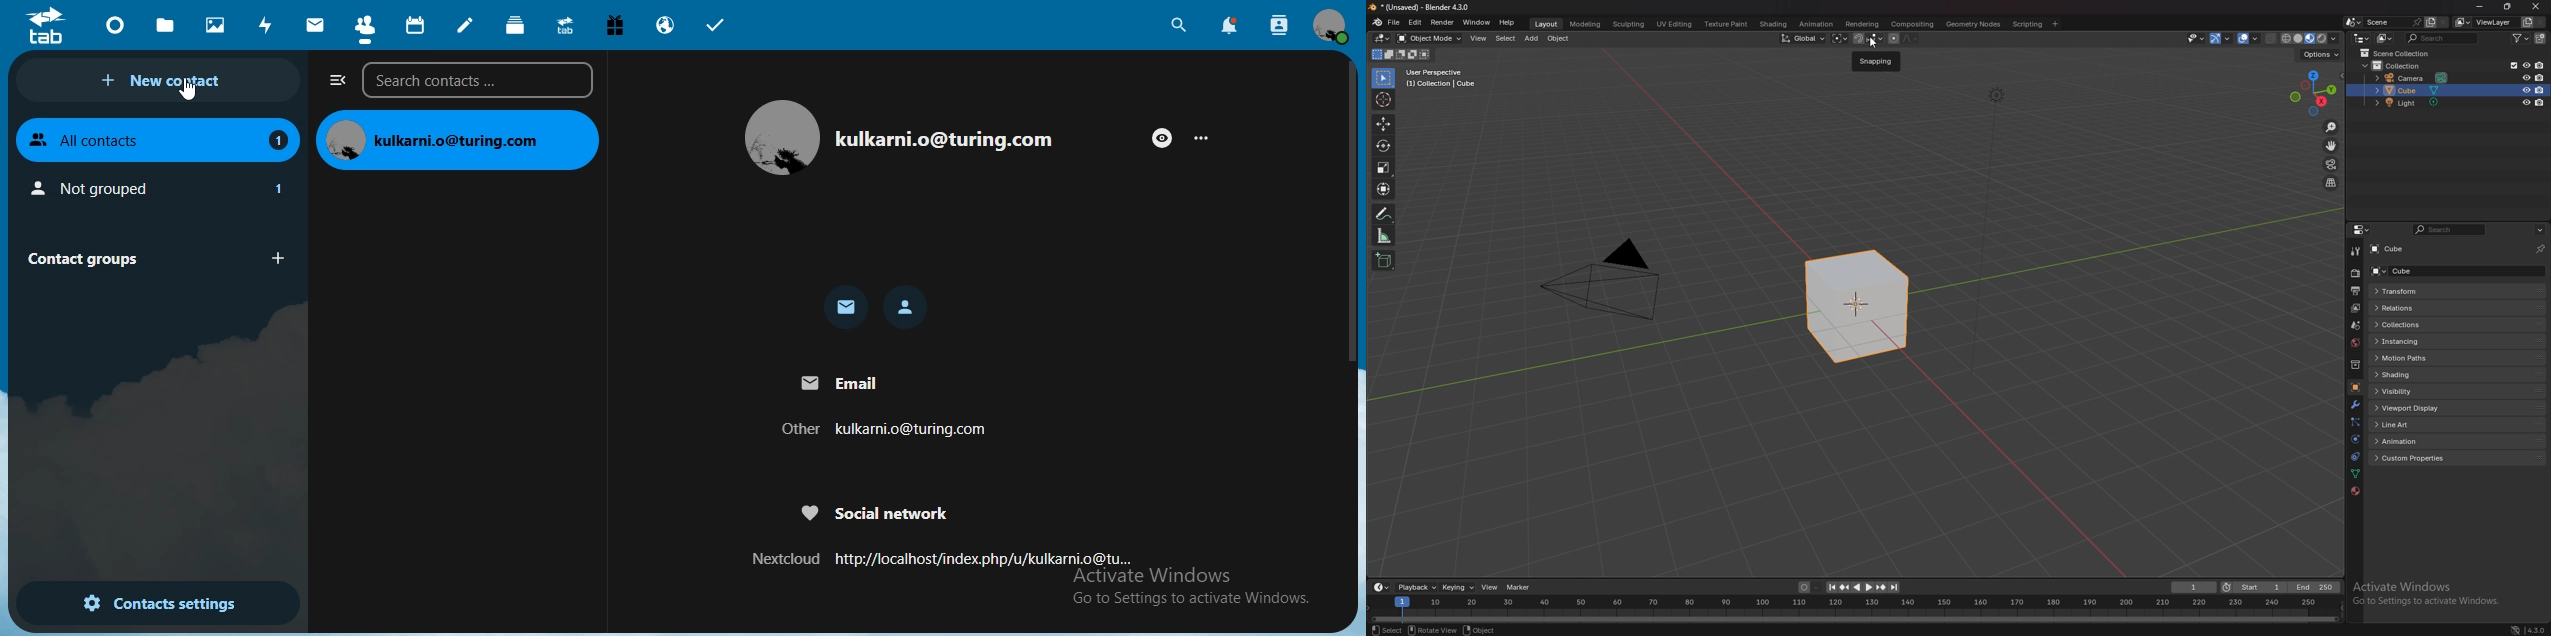  Describe the element at coordinates (610, 24) in the screenshot. I see `free trial` at that location.